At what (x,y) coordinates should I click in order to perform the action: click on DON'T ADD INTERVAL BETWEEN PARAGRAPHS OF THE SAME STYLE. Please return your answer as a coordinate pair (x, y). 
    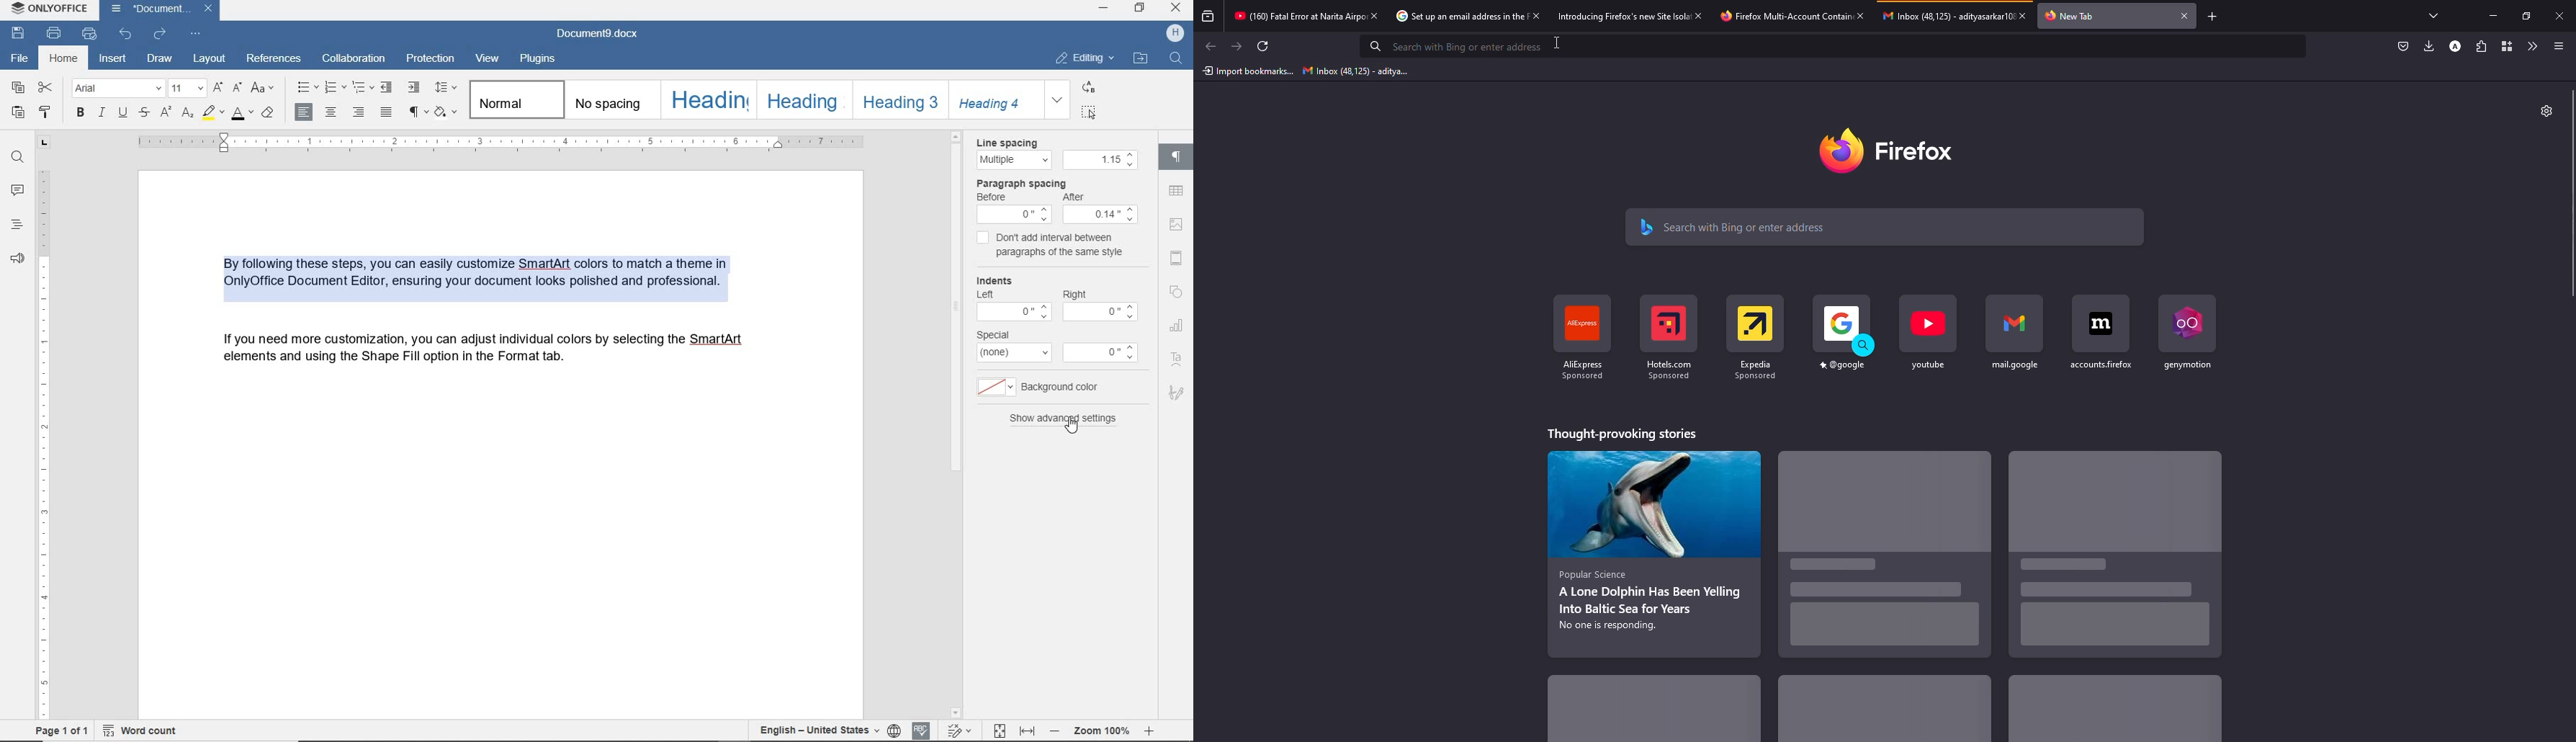
    Looking at the image, I should click on (1053, 245).